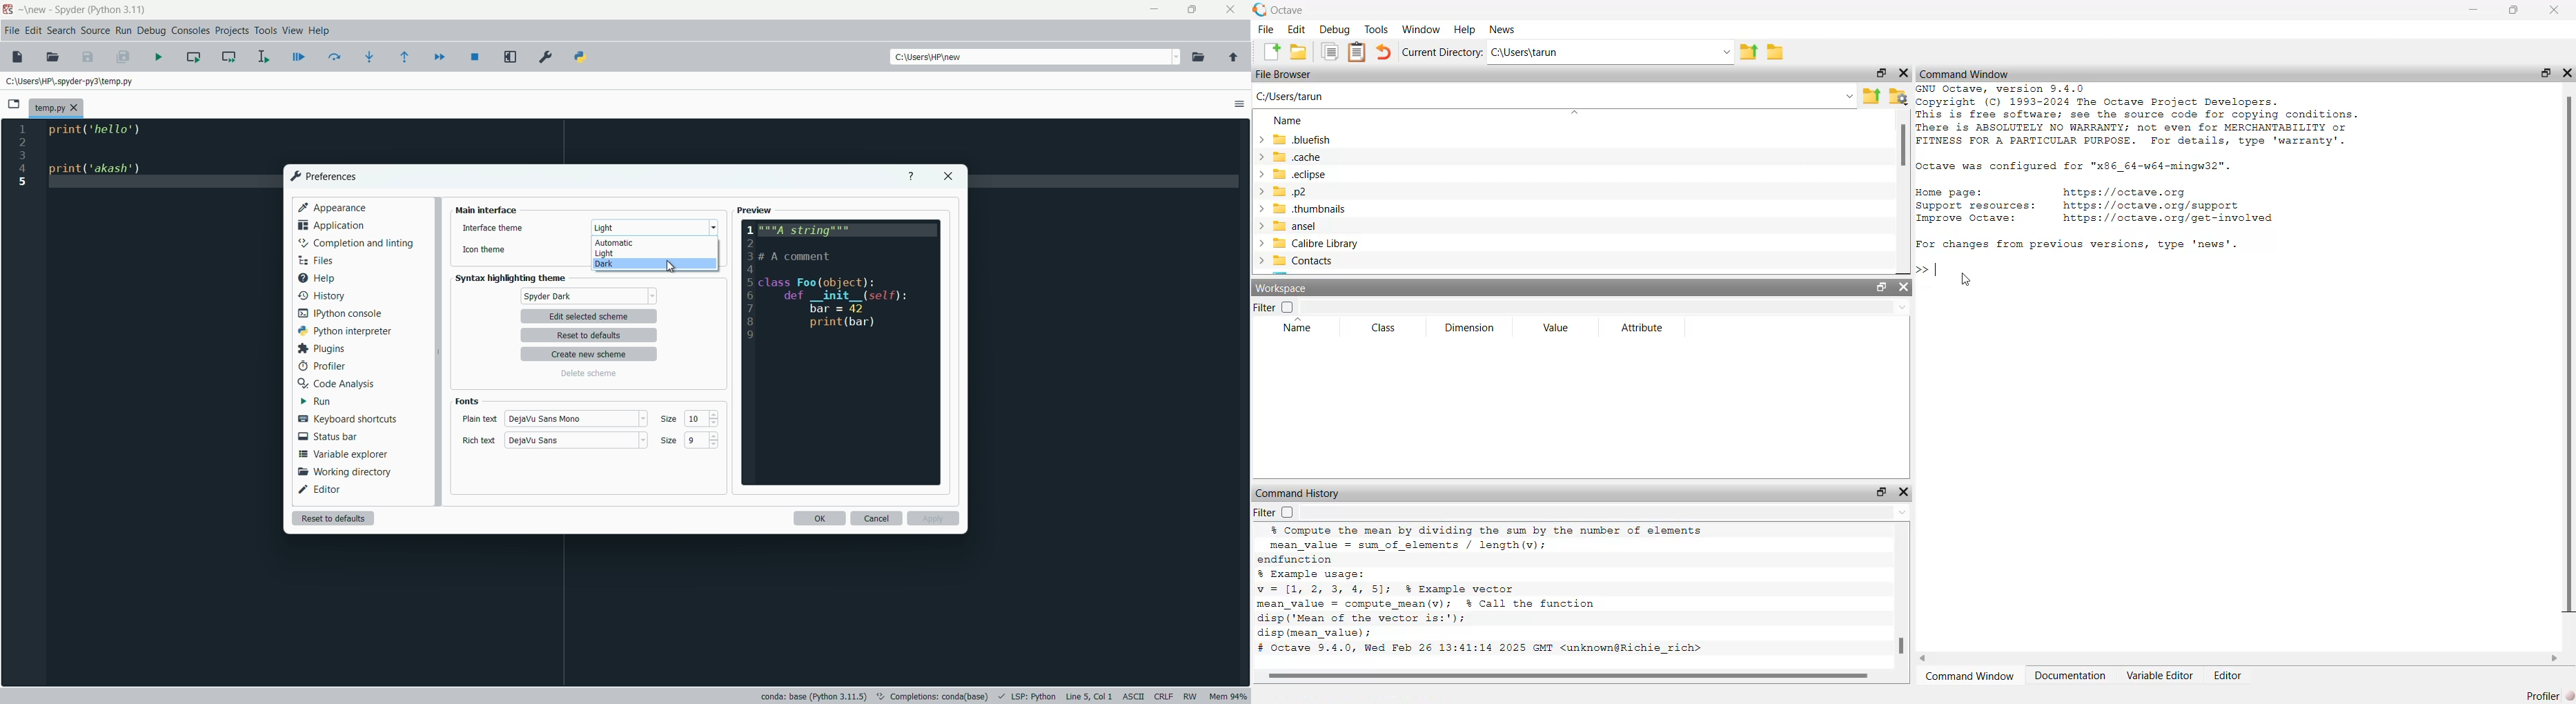  What do you see at coordinates (321, 489) in the screenshot?
I see `editor` at bounding box center [321, 489].